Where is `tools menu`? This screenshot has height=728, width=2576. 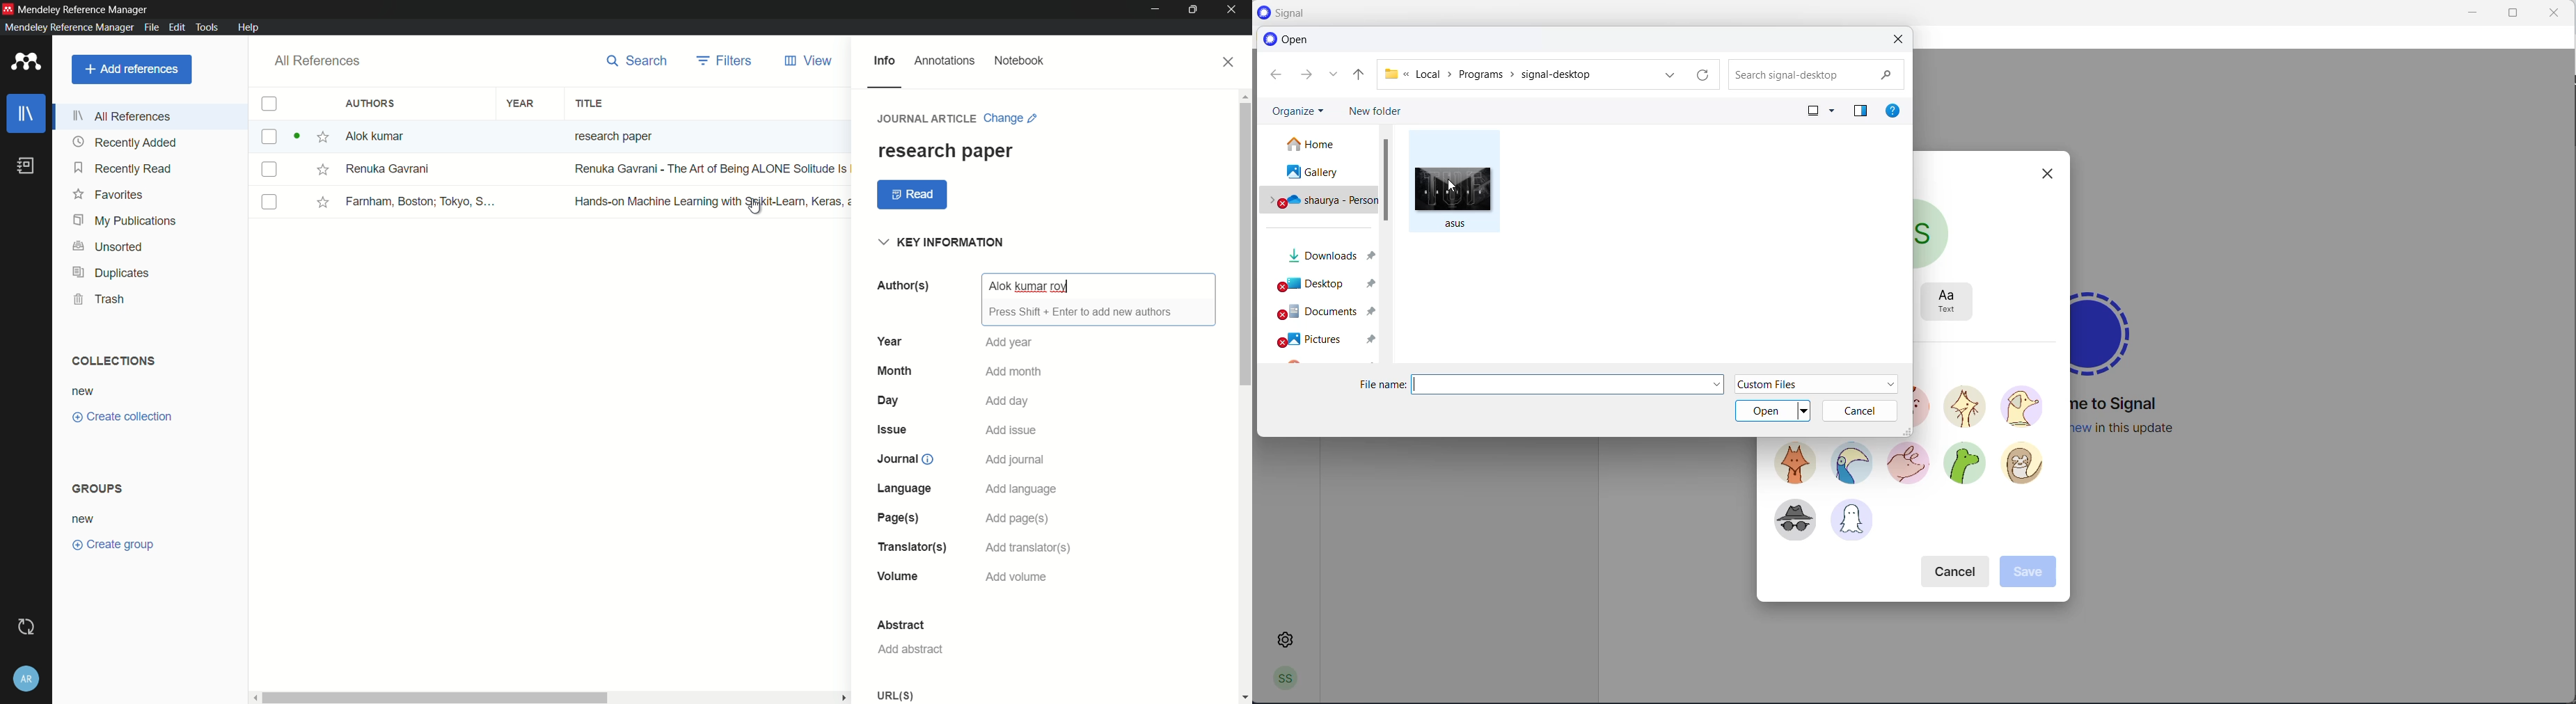 tools menu is located at coordinates (205, 27).